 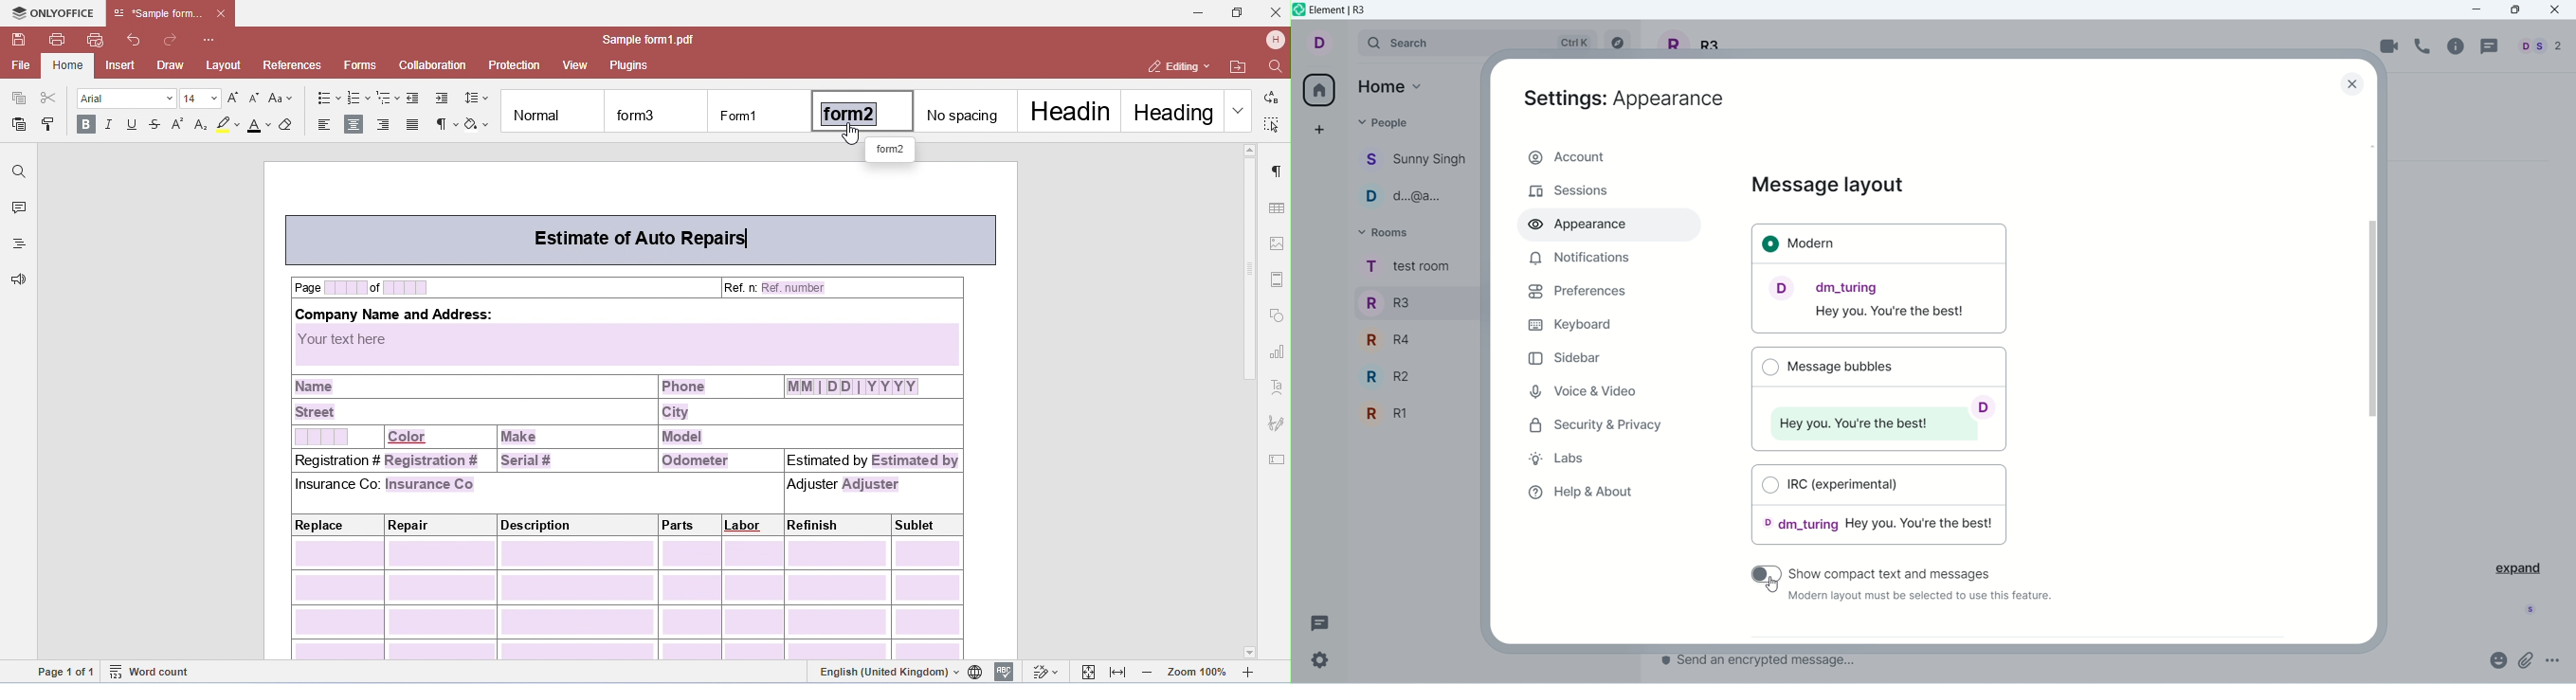 What do you see at coordinates (1299, 12) in the screenshot?
I see `logo` at bounding box center [1299, 12].